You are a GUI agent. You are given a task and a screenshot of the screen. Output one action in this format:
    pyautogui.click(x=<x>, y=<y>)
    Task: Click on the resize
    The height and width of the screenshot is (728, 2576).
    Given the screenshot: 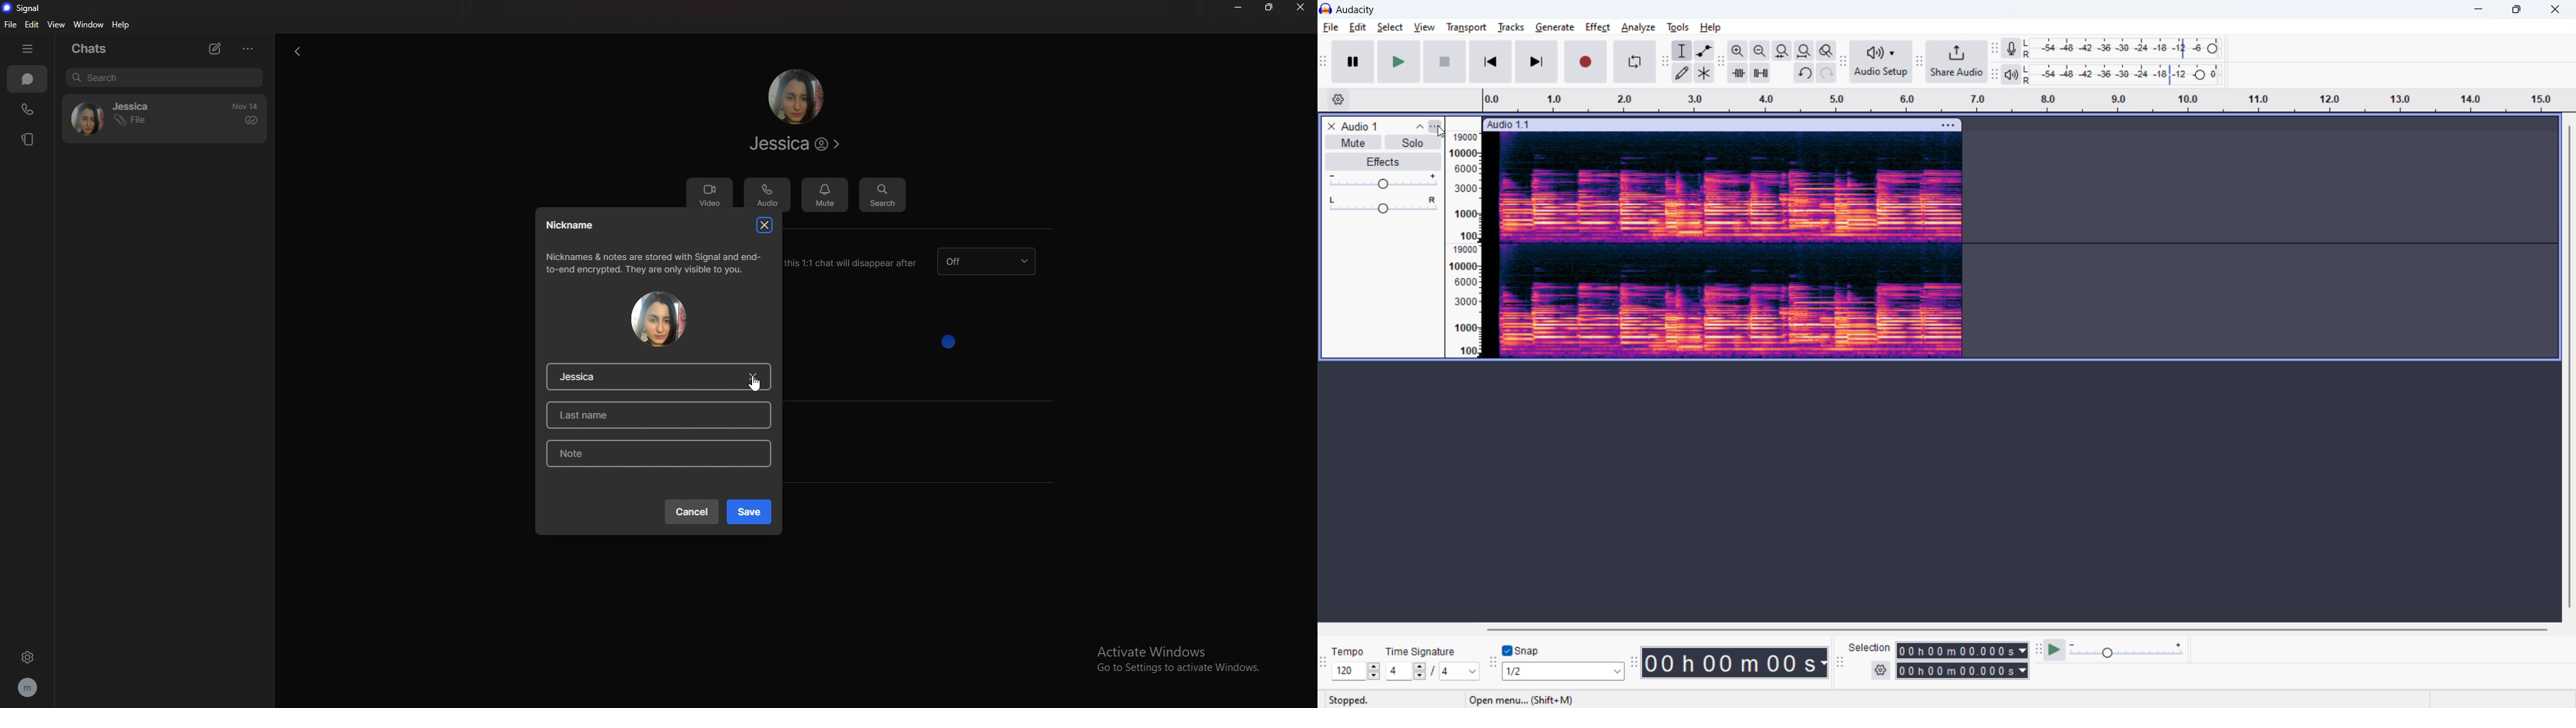 What is the action you would take?
    pyautogui.click(x=1274, y=9)
    